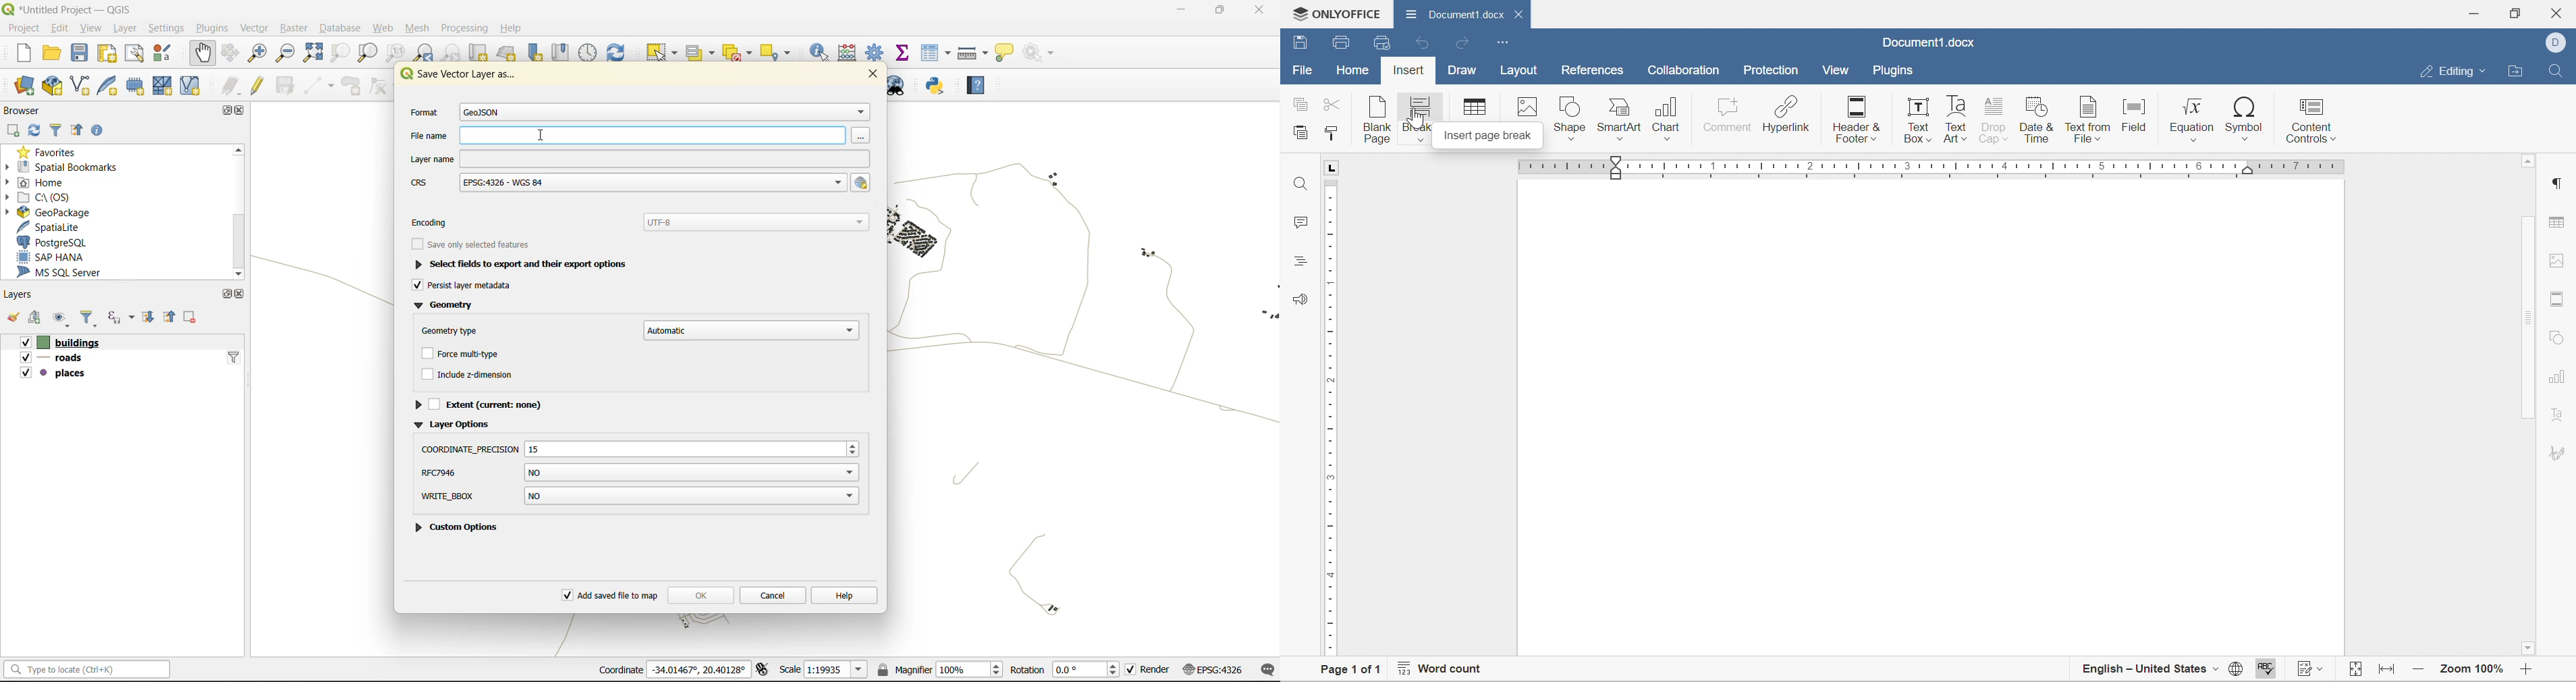 Image resolution: width=2576 pixels, height=700 pixels. I want to click on Ruler, so click(1938, 167).